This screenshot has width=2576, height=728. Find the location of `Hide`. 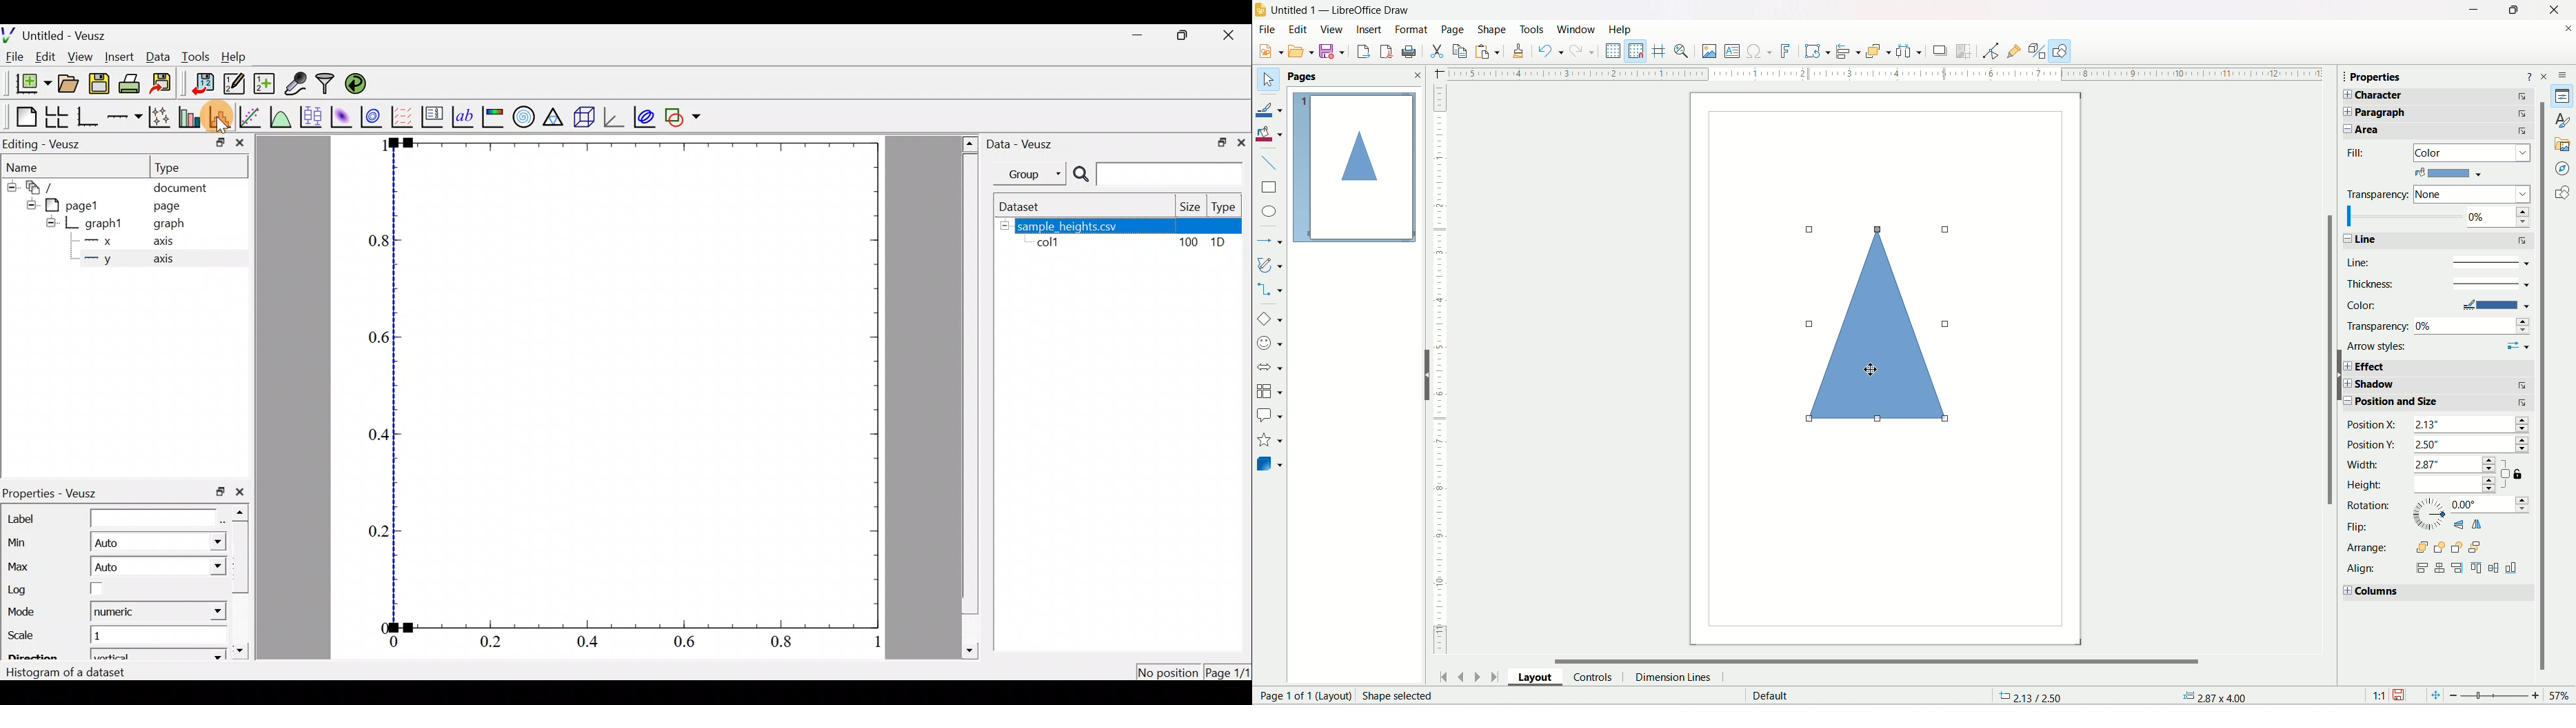

Hide is located at coordinates (2343, 375).